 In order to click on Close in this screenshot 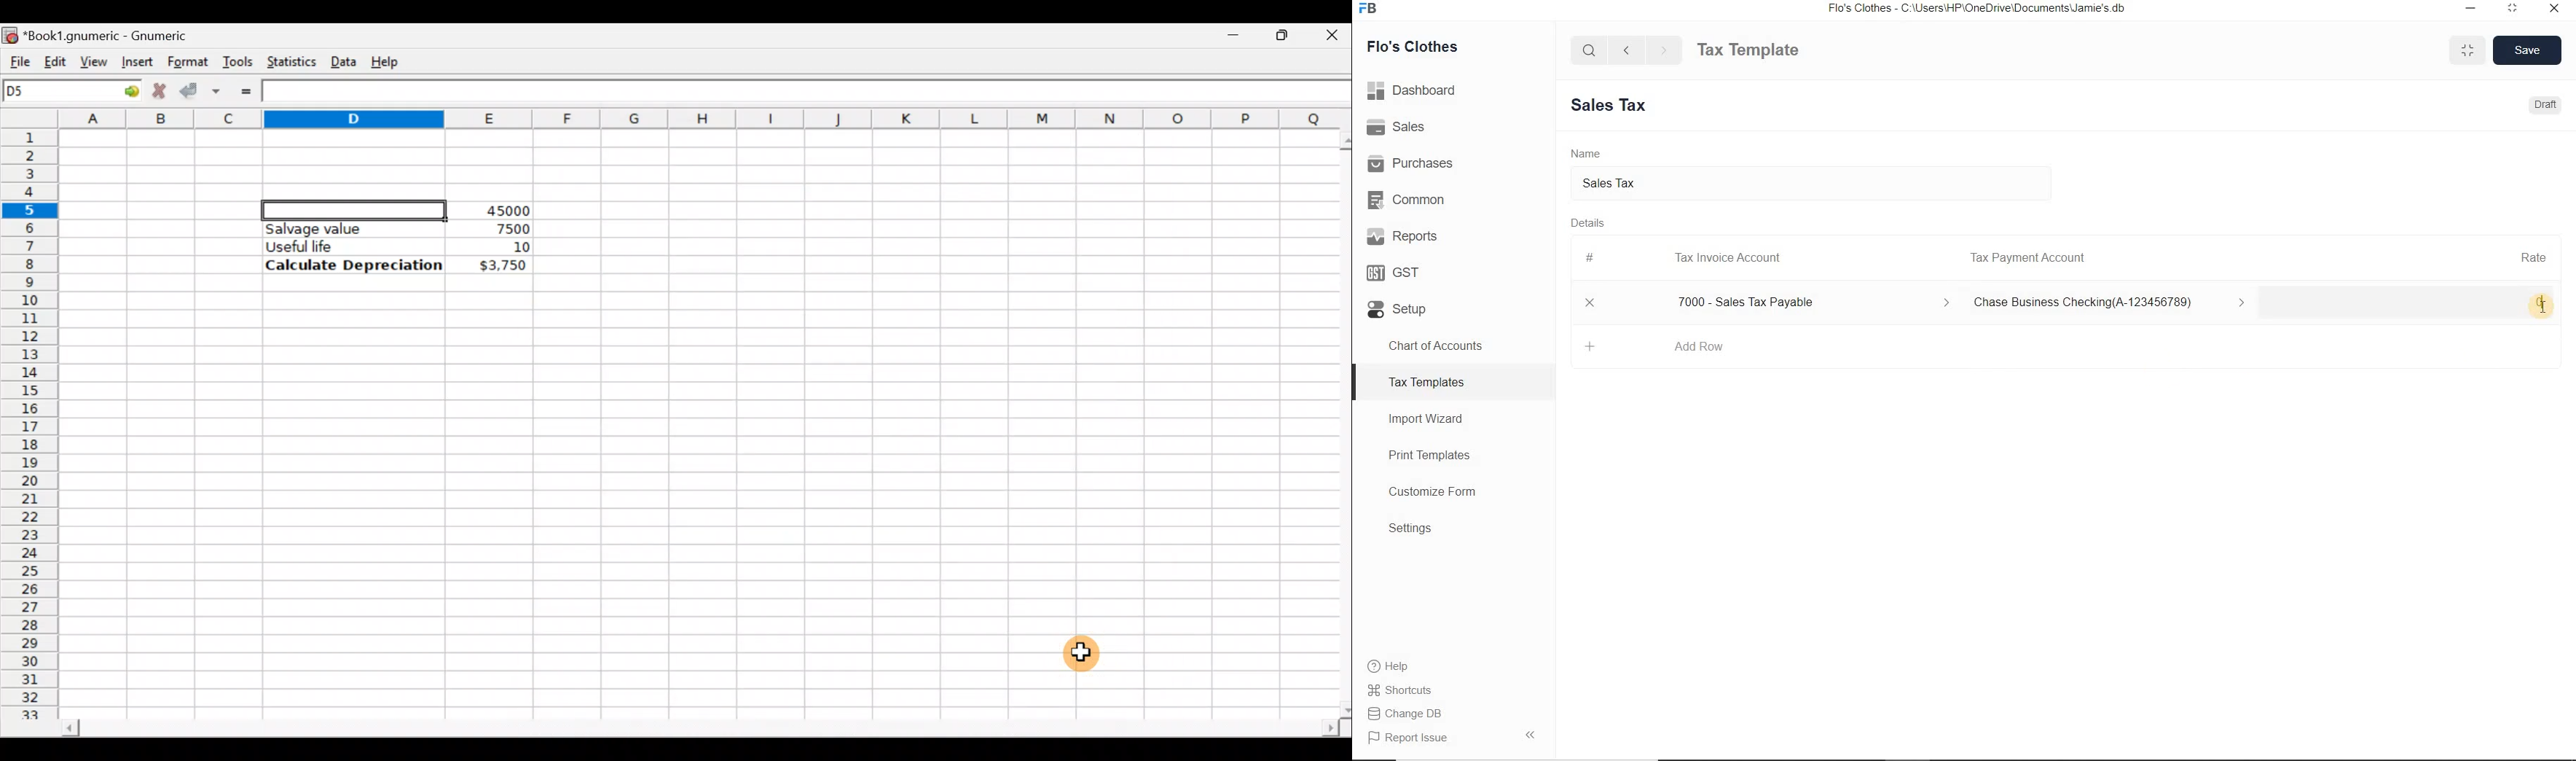, I will do `click(1590, 303)`.